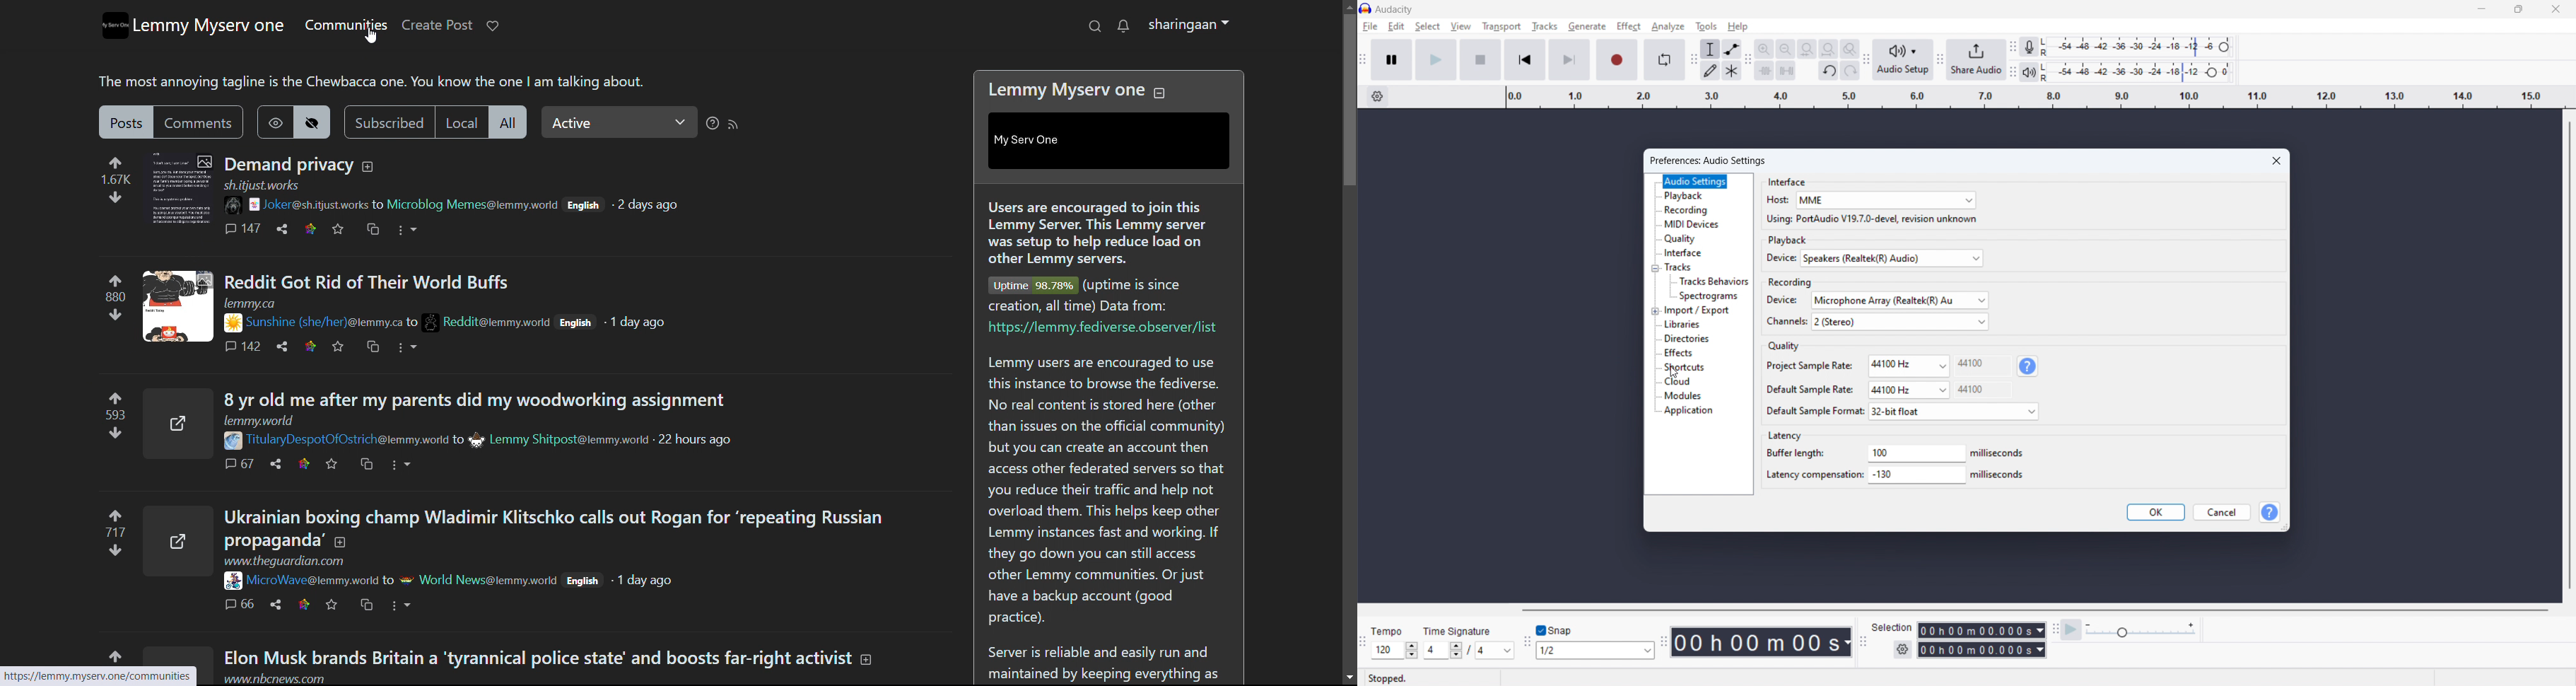 This screenshot has height=700, width=2576. Describe the element at coordinates (103, 676) in the screenshot. I see `https://lemmy.myserv.one/communities` at that location.